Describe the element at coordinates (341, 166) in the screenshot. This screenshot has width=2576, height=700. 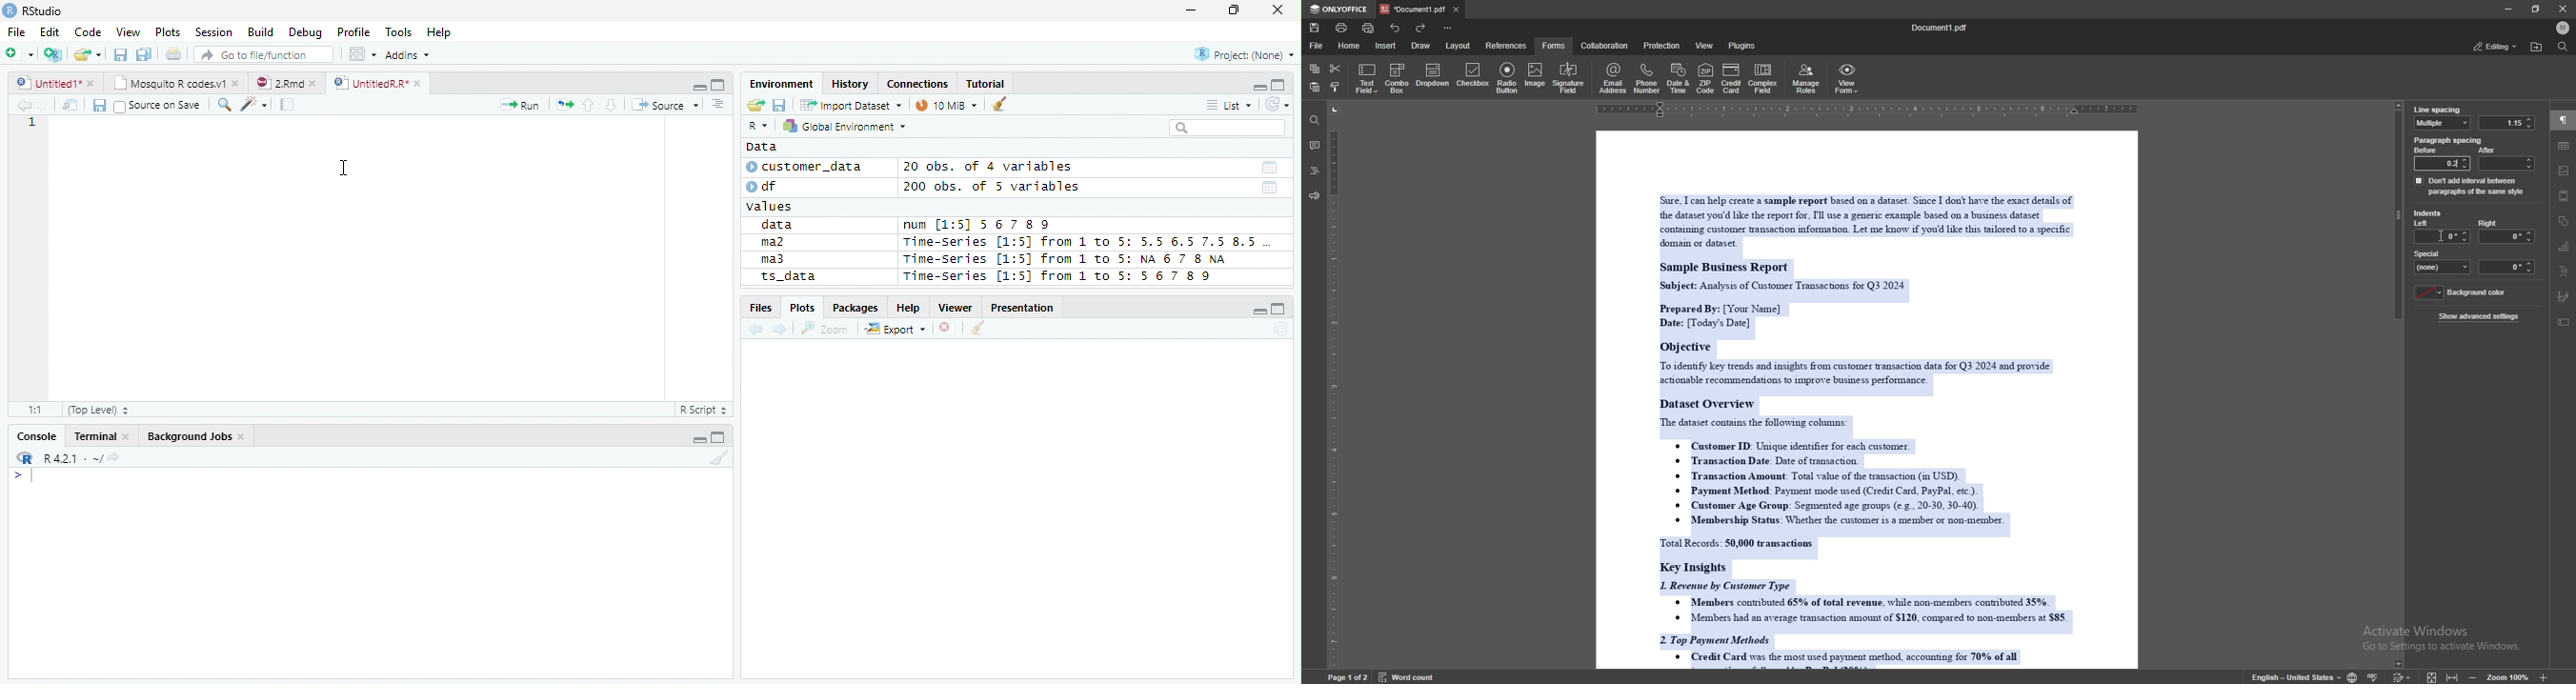
I see `Cursor` at that location.